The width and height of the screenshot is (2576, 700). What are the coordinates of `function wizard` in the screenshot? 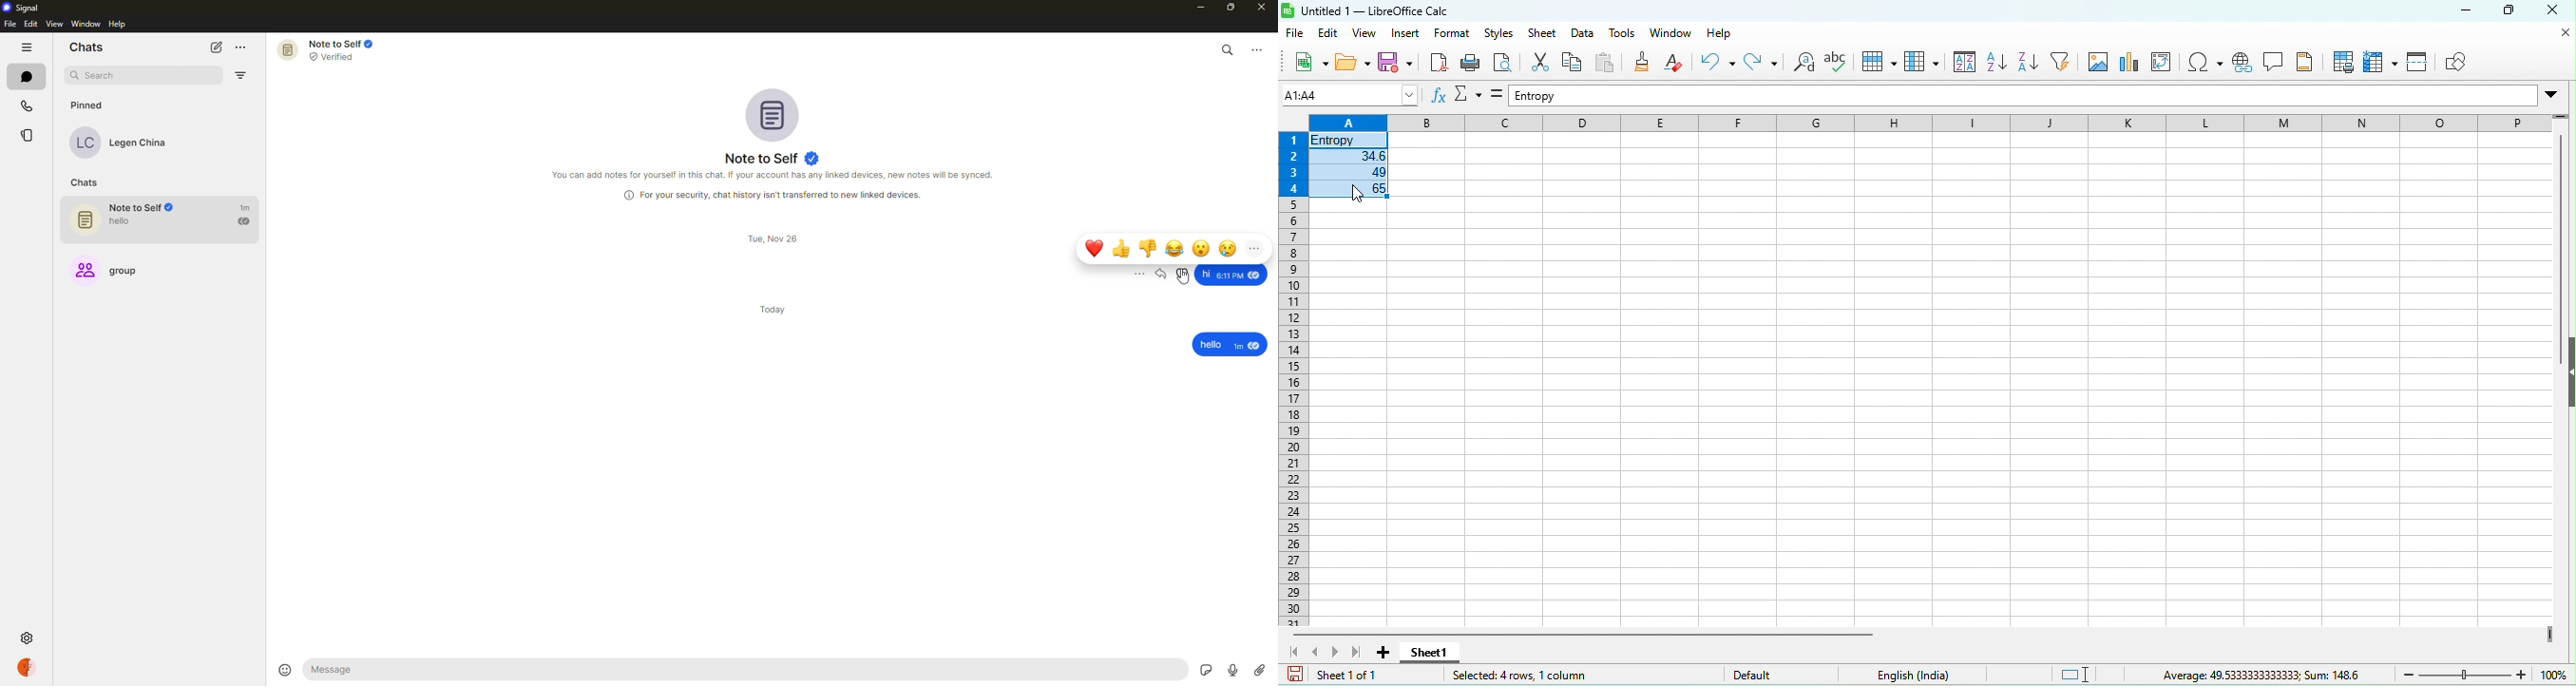 It's located at (1438, 96).